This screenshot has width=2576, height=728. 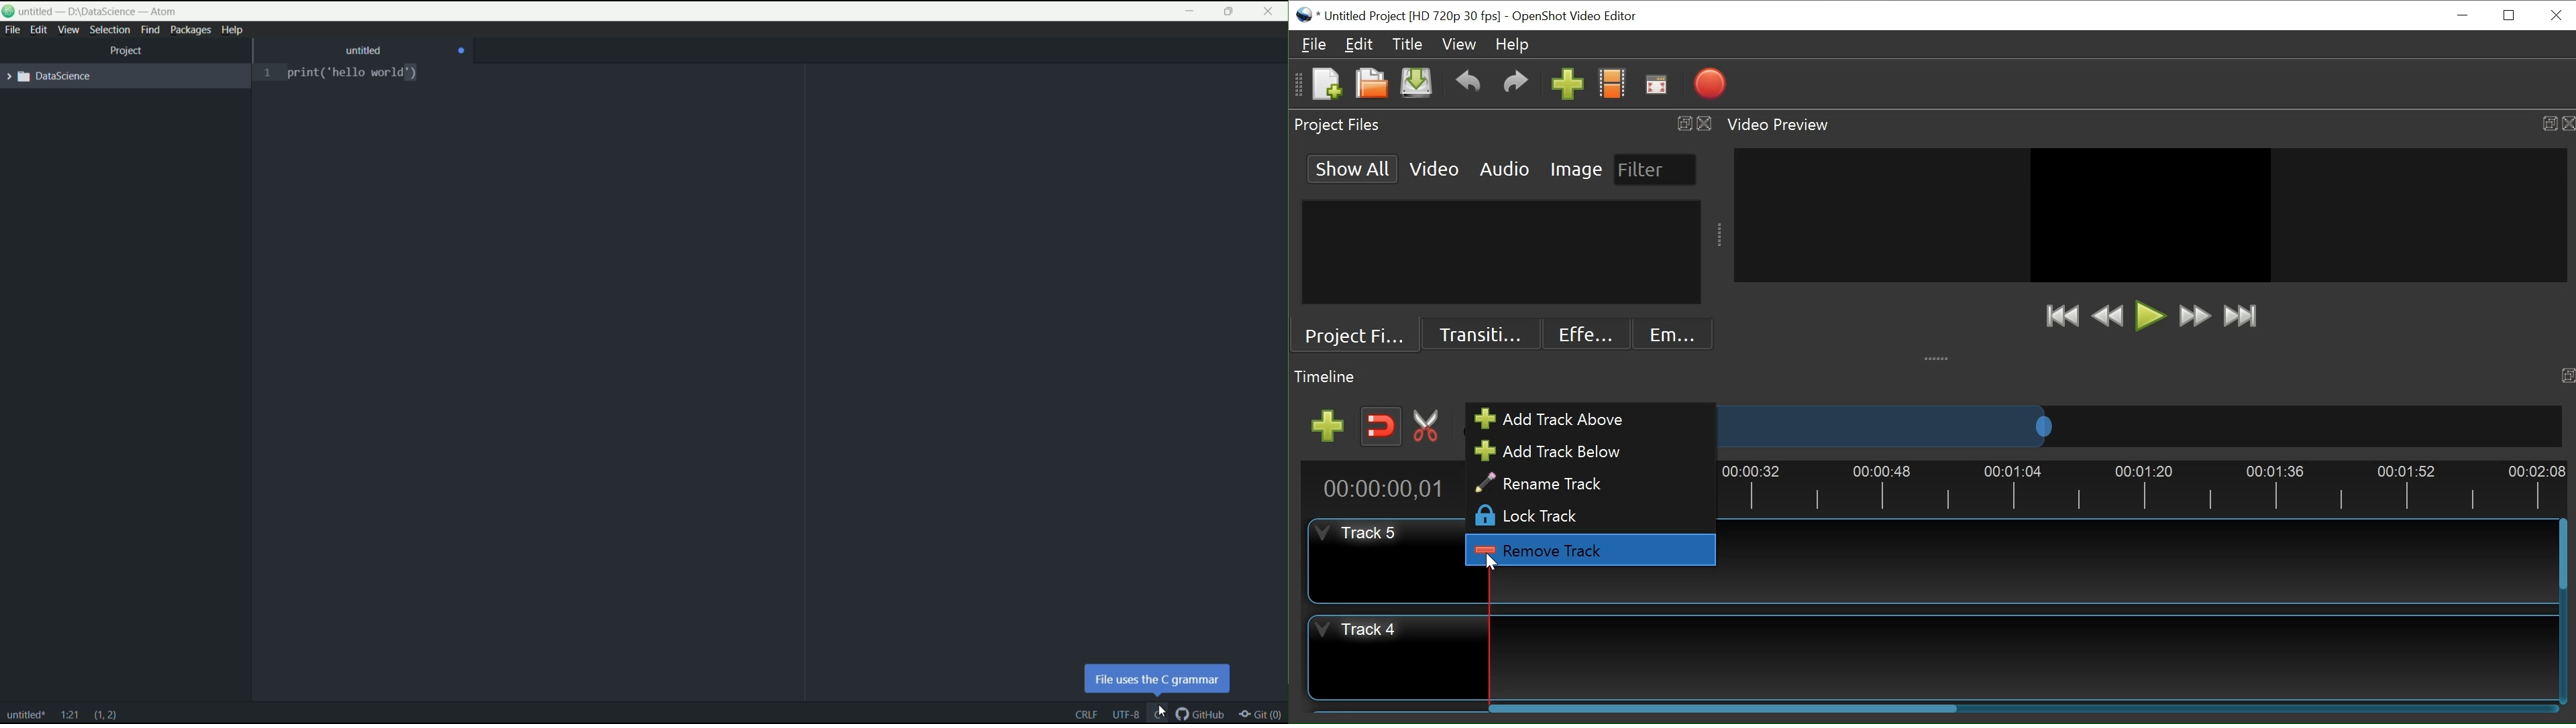 I want to click on File, so click(x=1314, y=44).